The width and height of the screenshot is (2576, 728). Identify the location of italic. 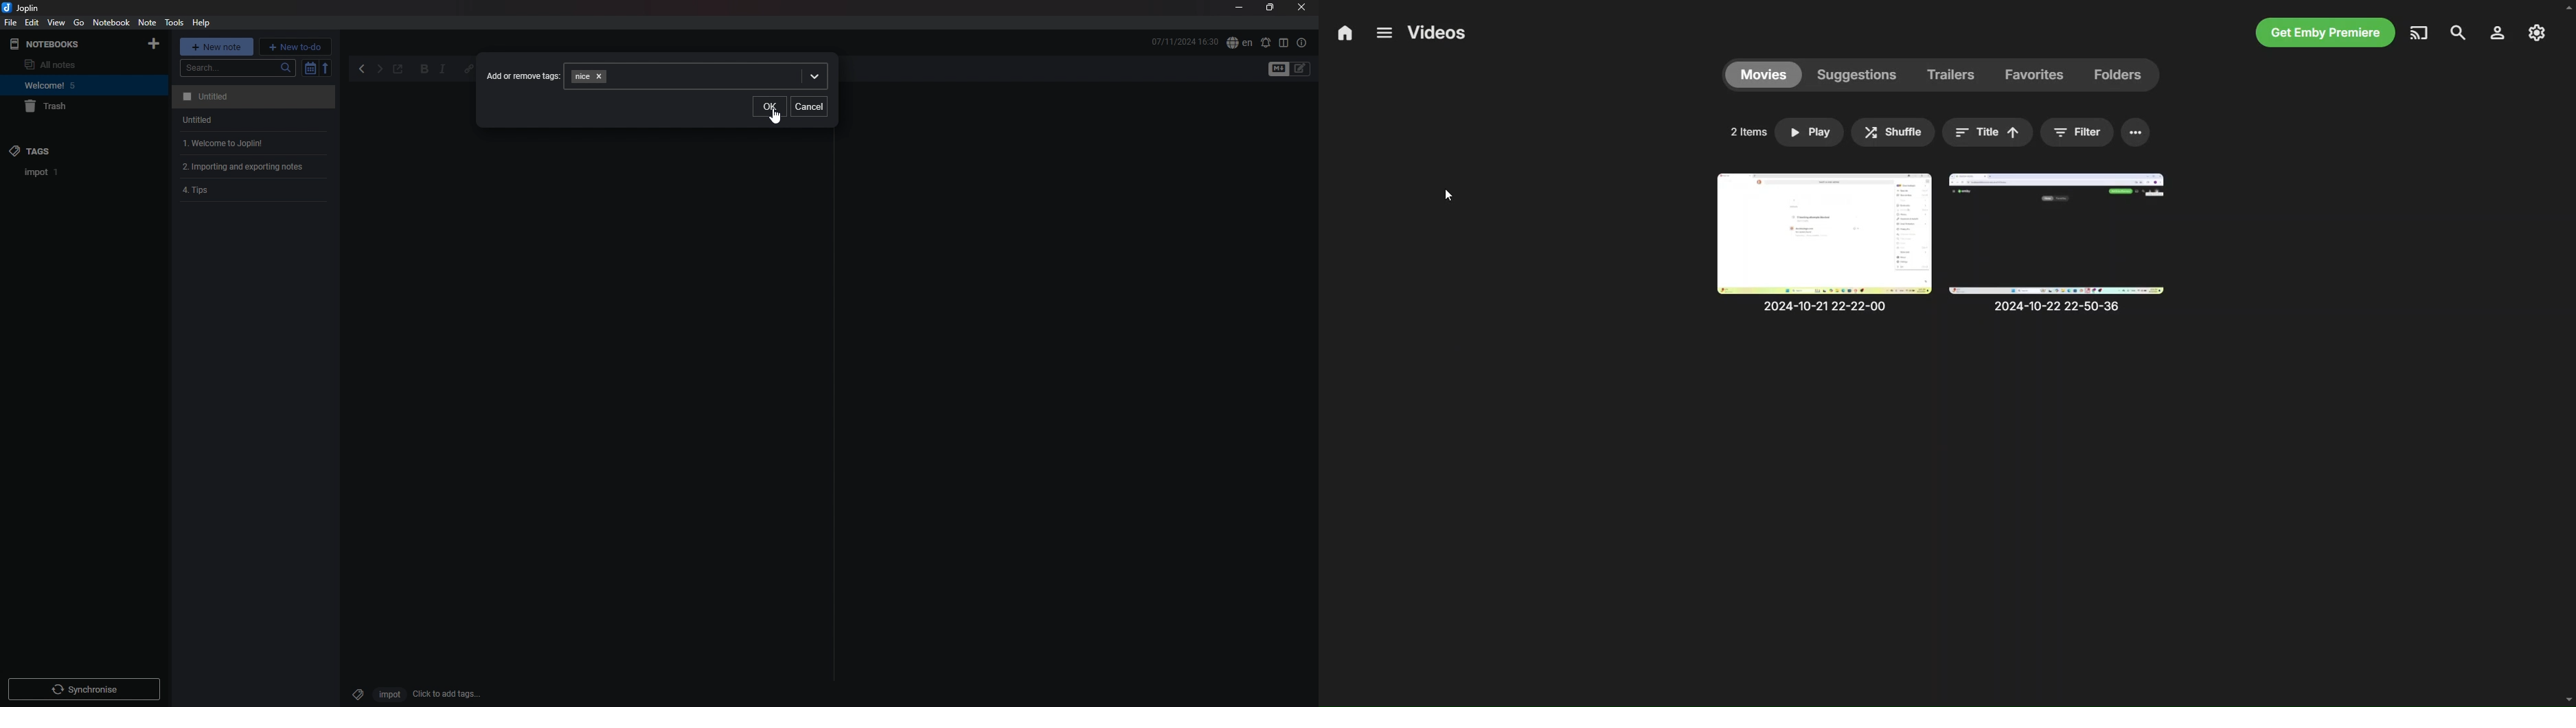
(442, 70).